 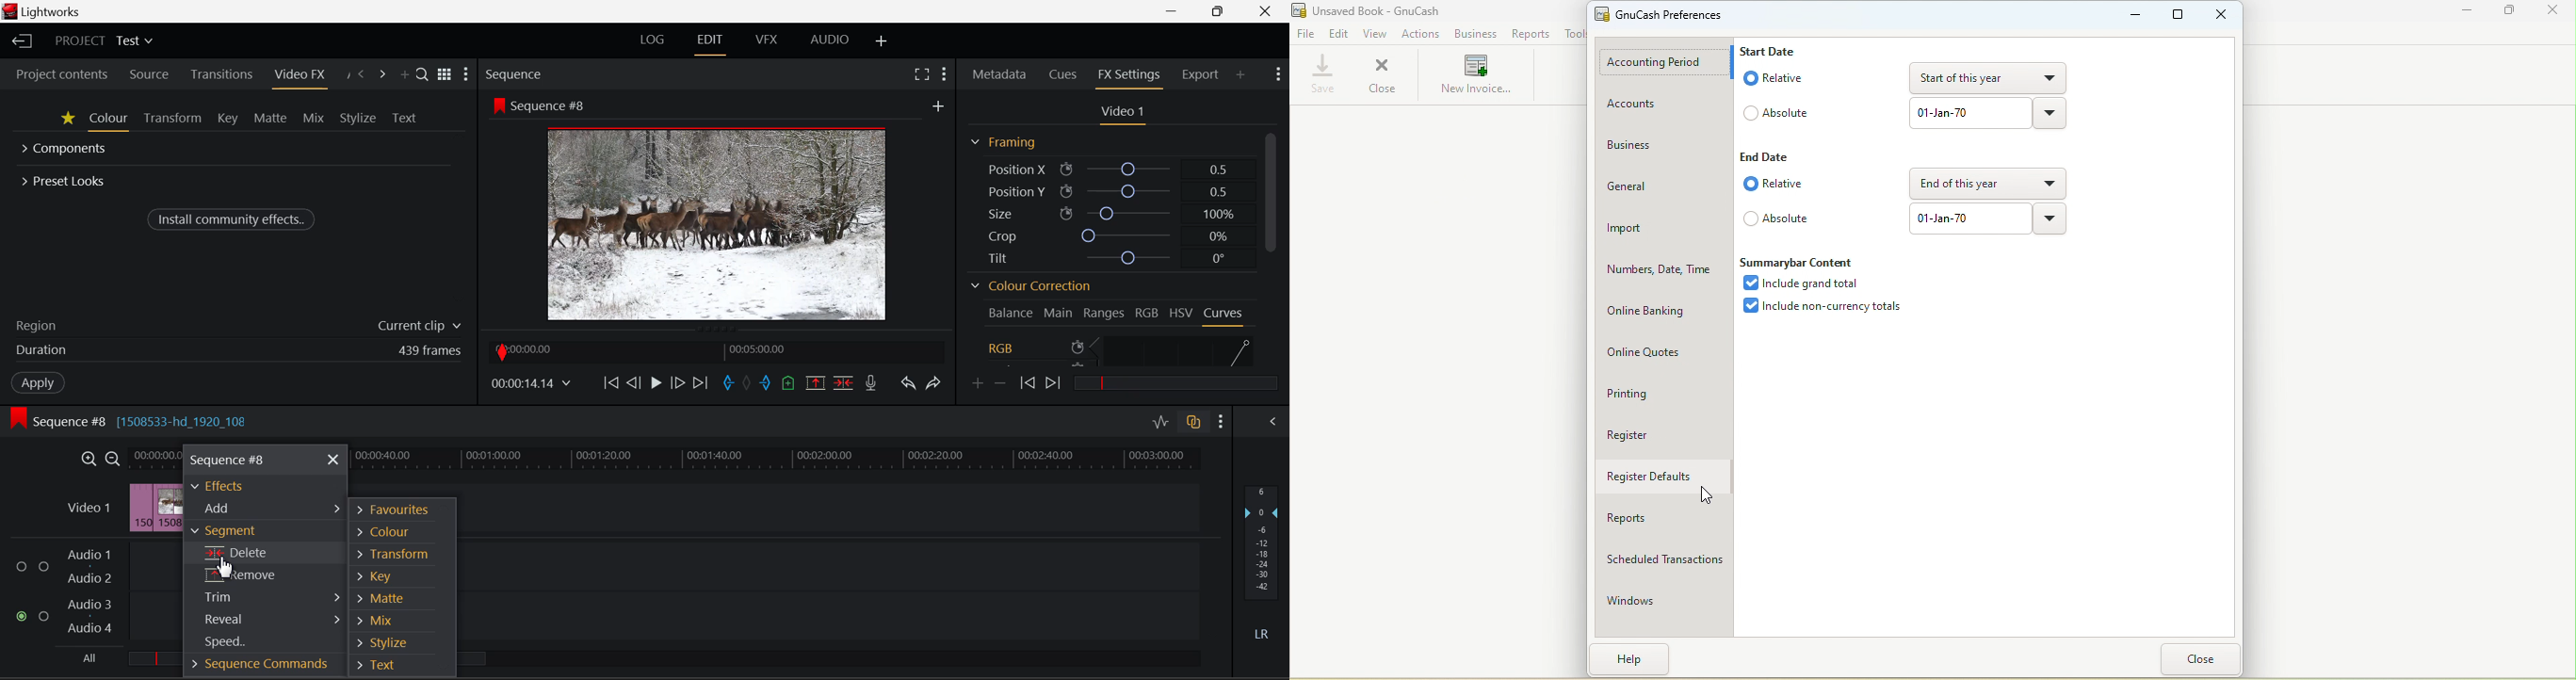 What do you see at coordinates (1193, 425) in the screenshot?
I see `Toggle audio track sync` at bounding box center [1193, 425].